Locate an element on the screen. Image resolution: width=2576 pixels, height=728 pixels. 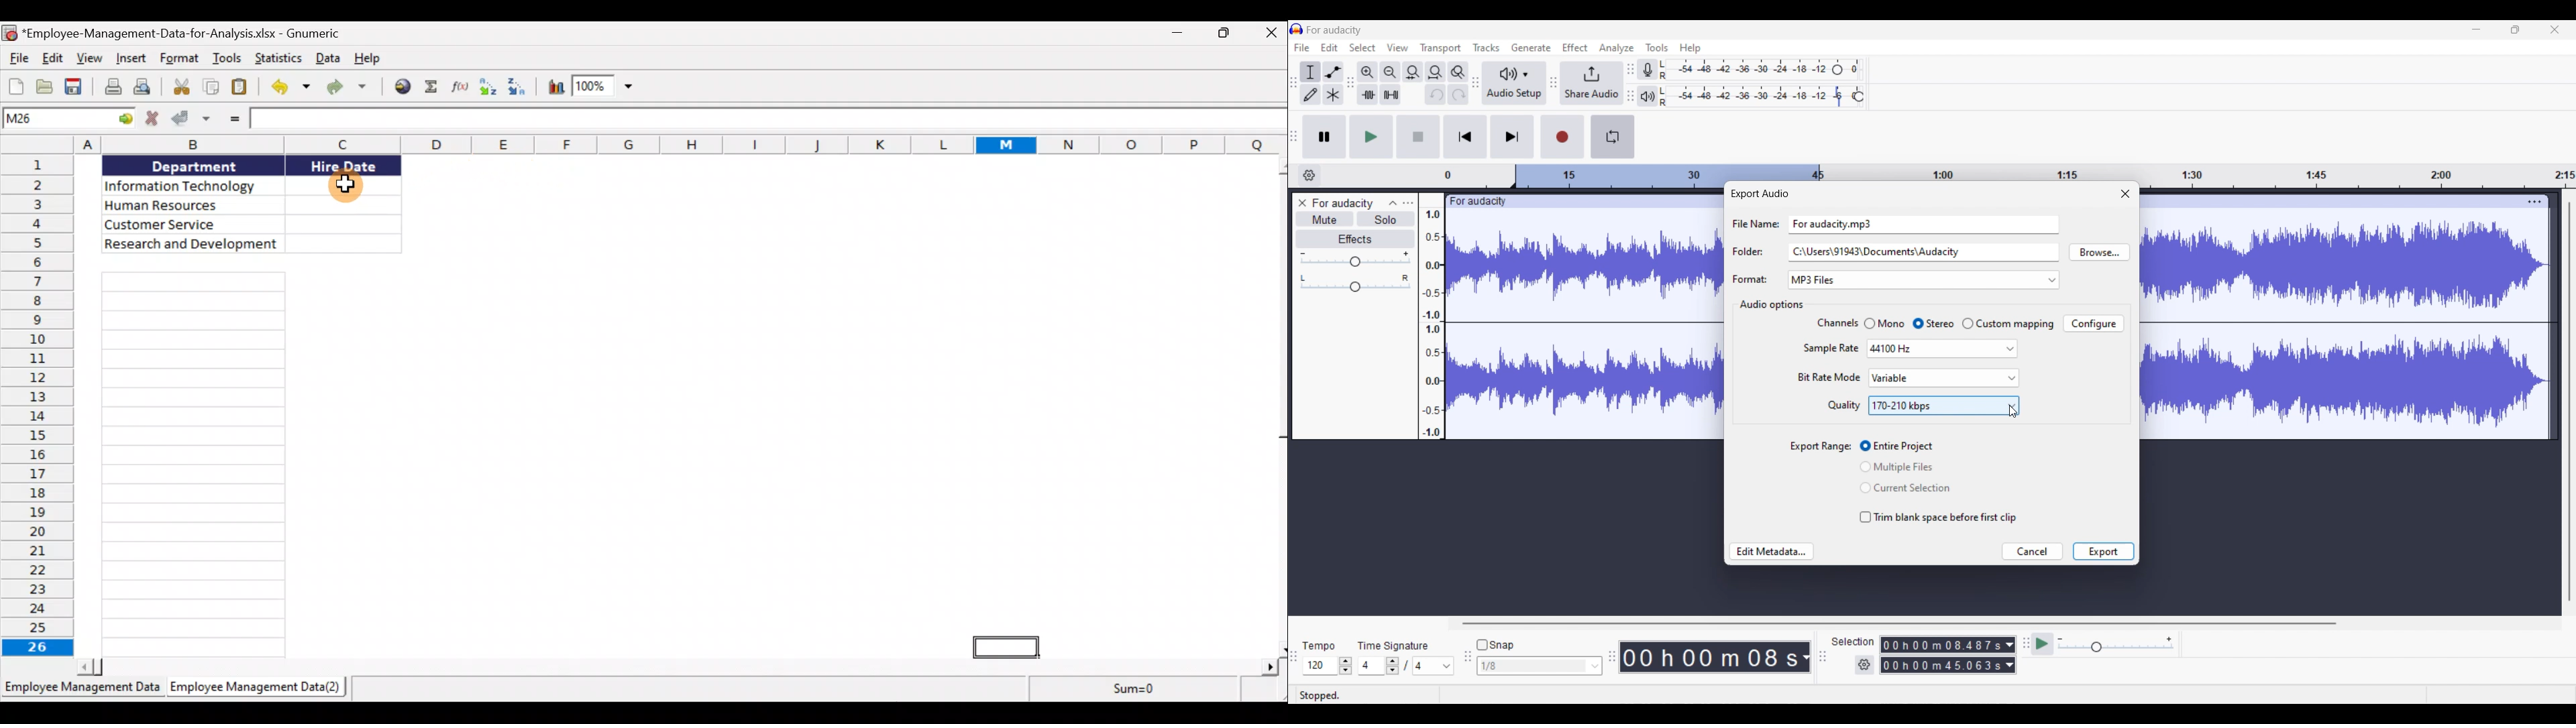
Skip/Select to start is located at coordinates (1465, 136).